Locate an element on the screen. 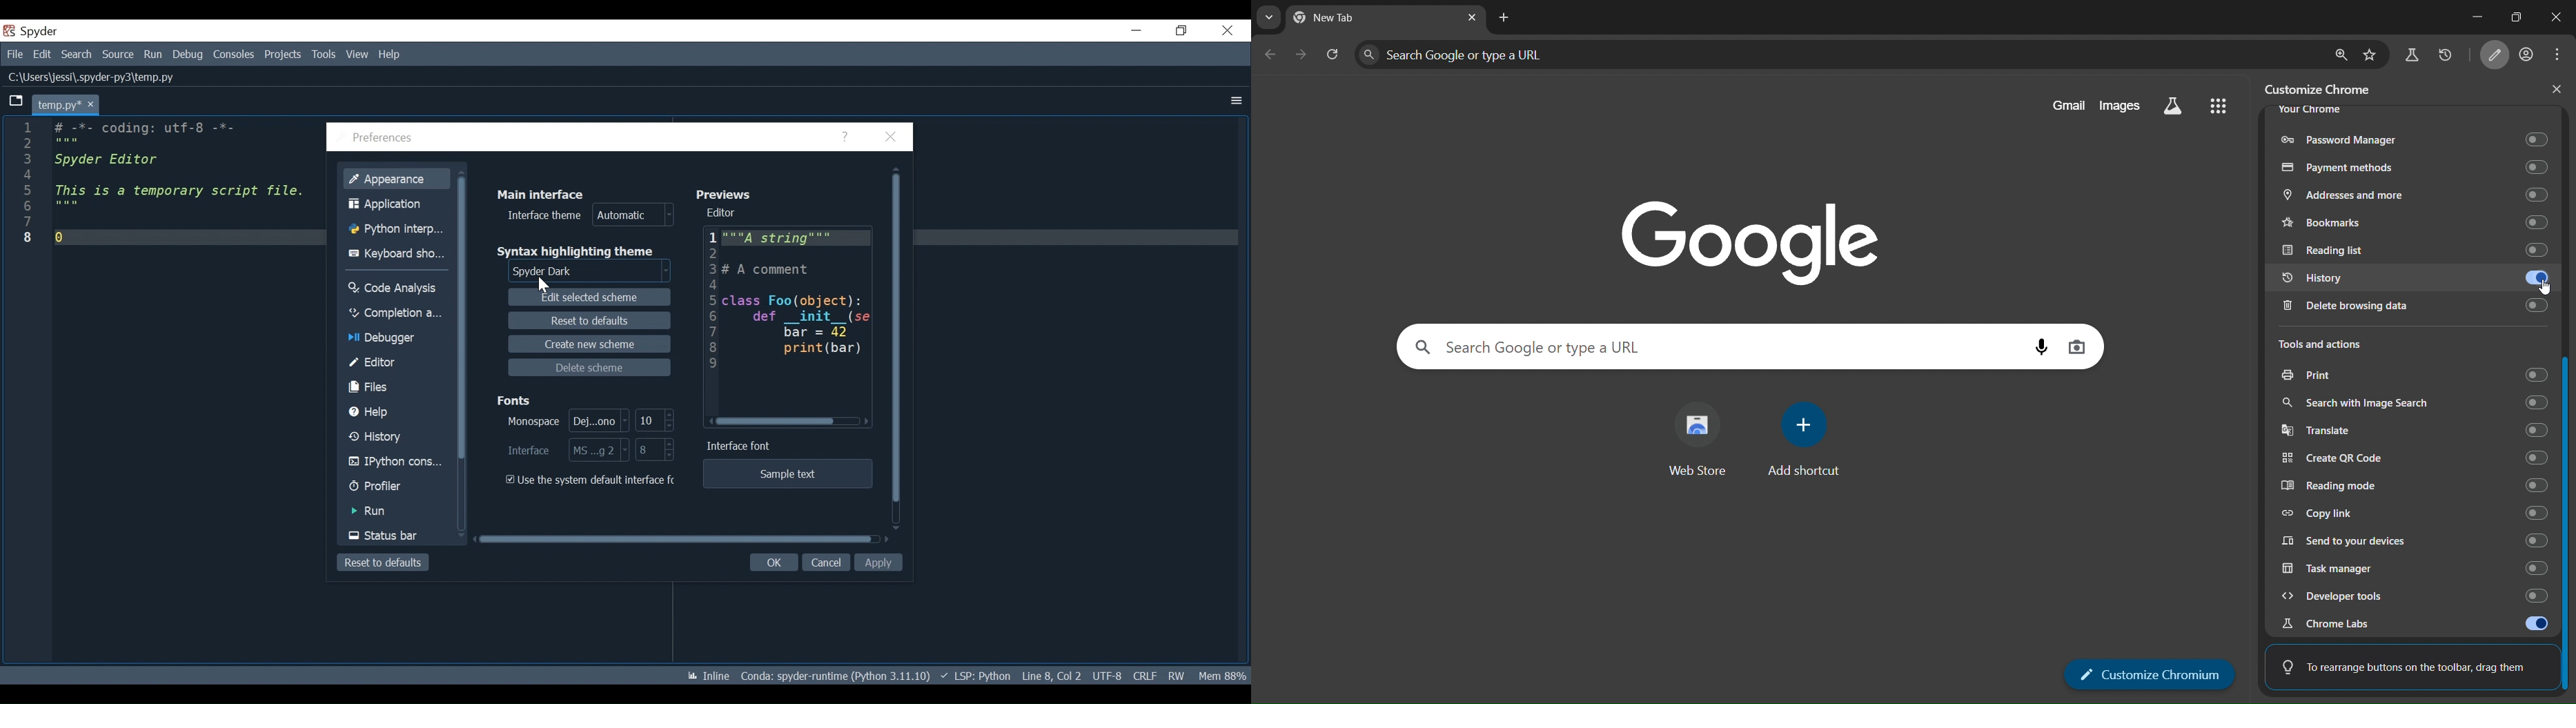 The image size is (2576, 728). Editor Preview is located at coordinates (787, 319).